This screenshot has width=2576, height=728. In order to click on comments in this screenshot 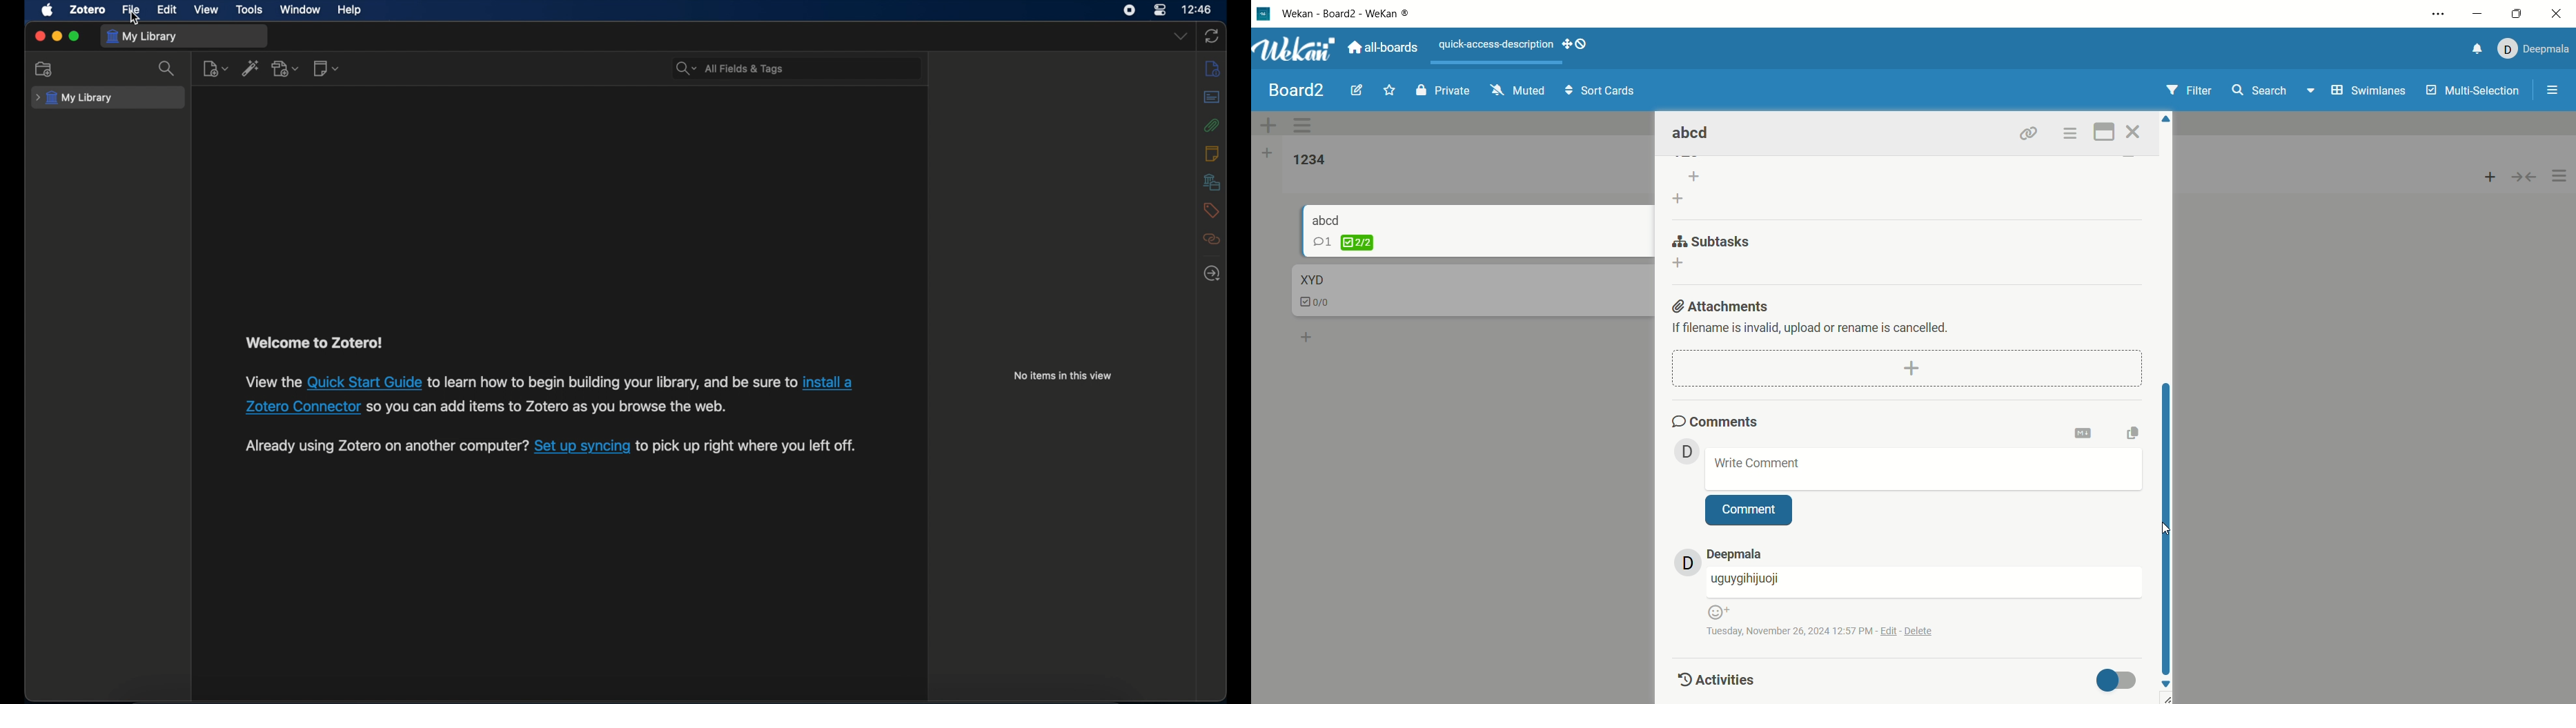, I will do `click(1717, 420)`.